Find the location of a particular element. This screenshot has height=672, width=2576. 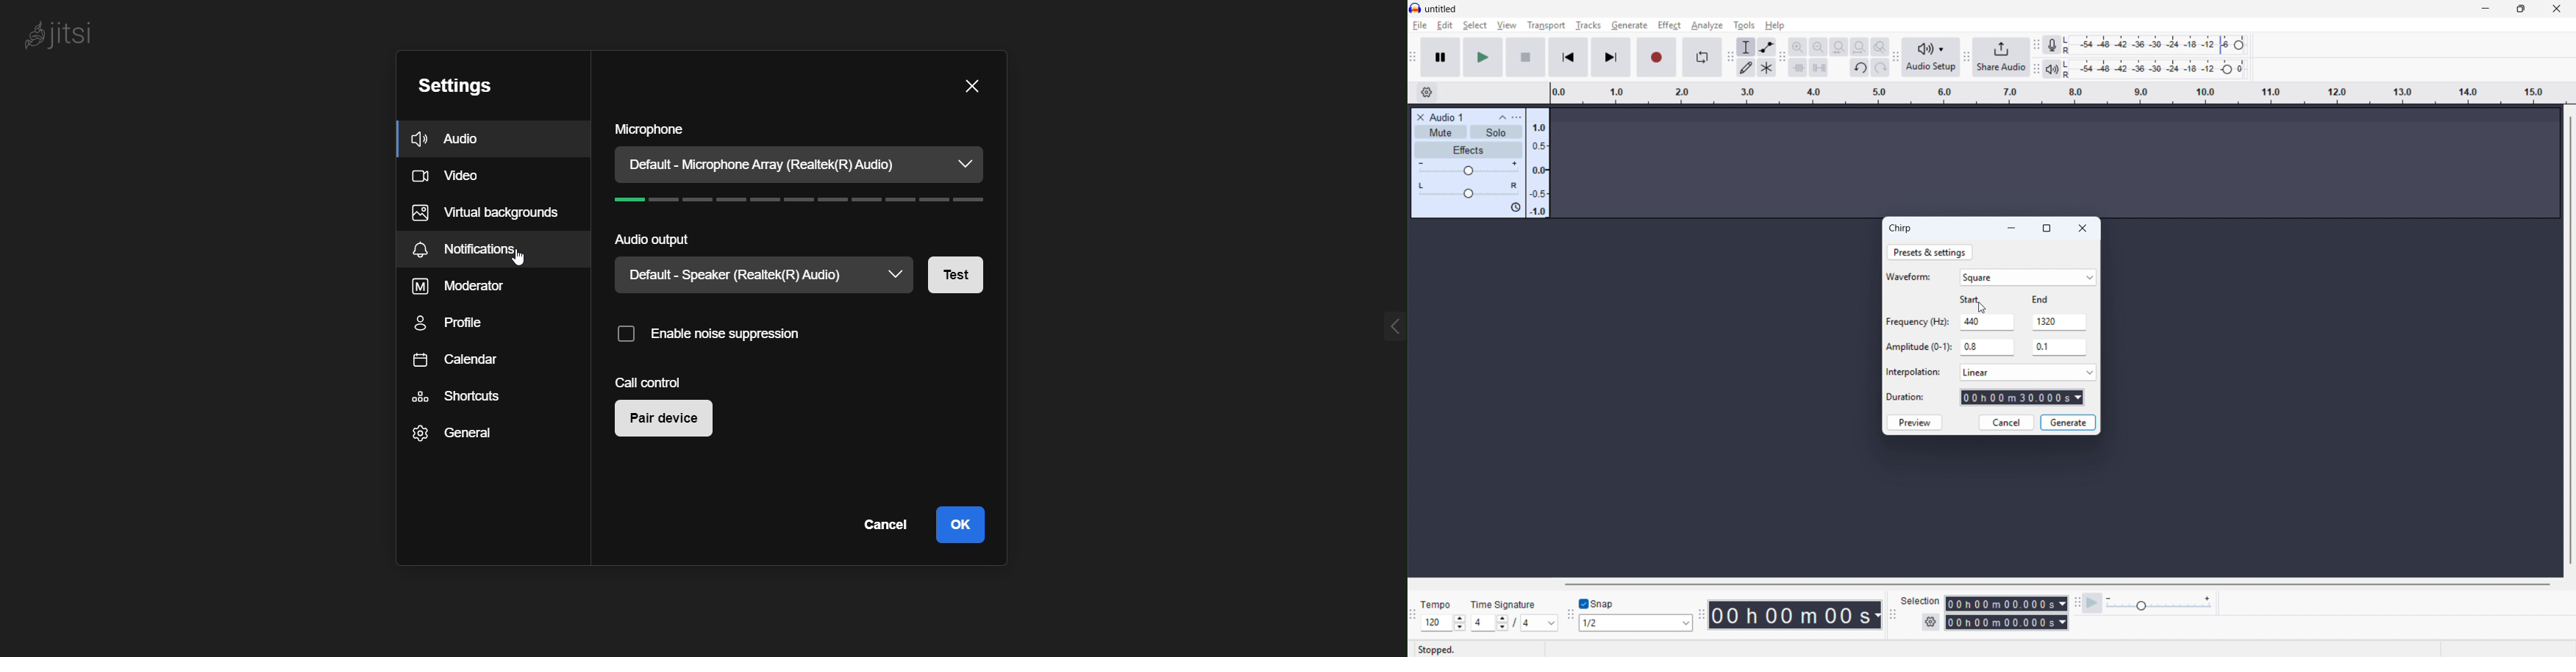

Vertical scroll bar  is located at coordinates (2571, 341).